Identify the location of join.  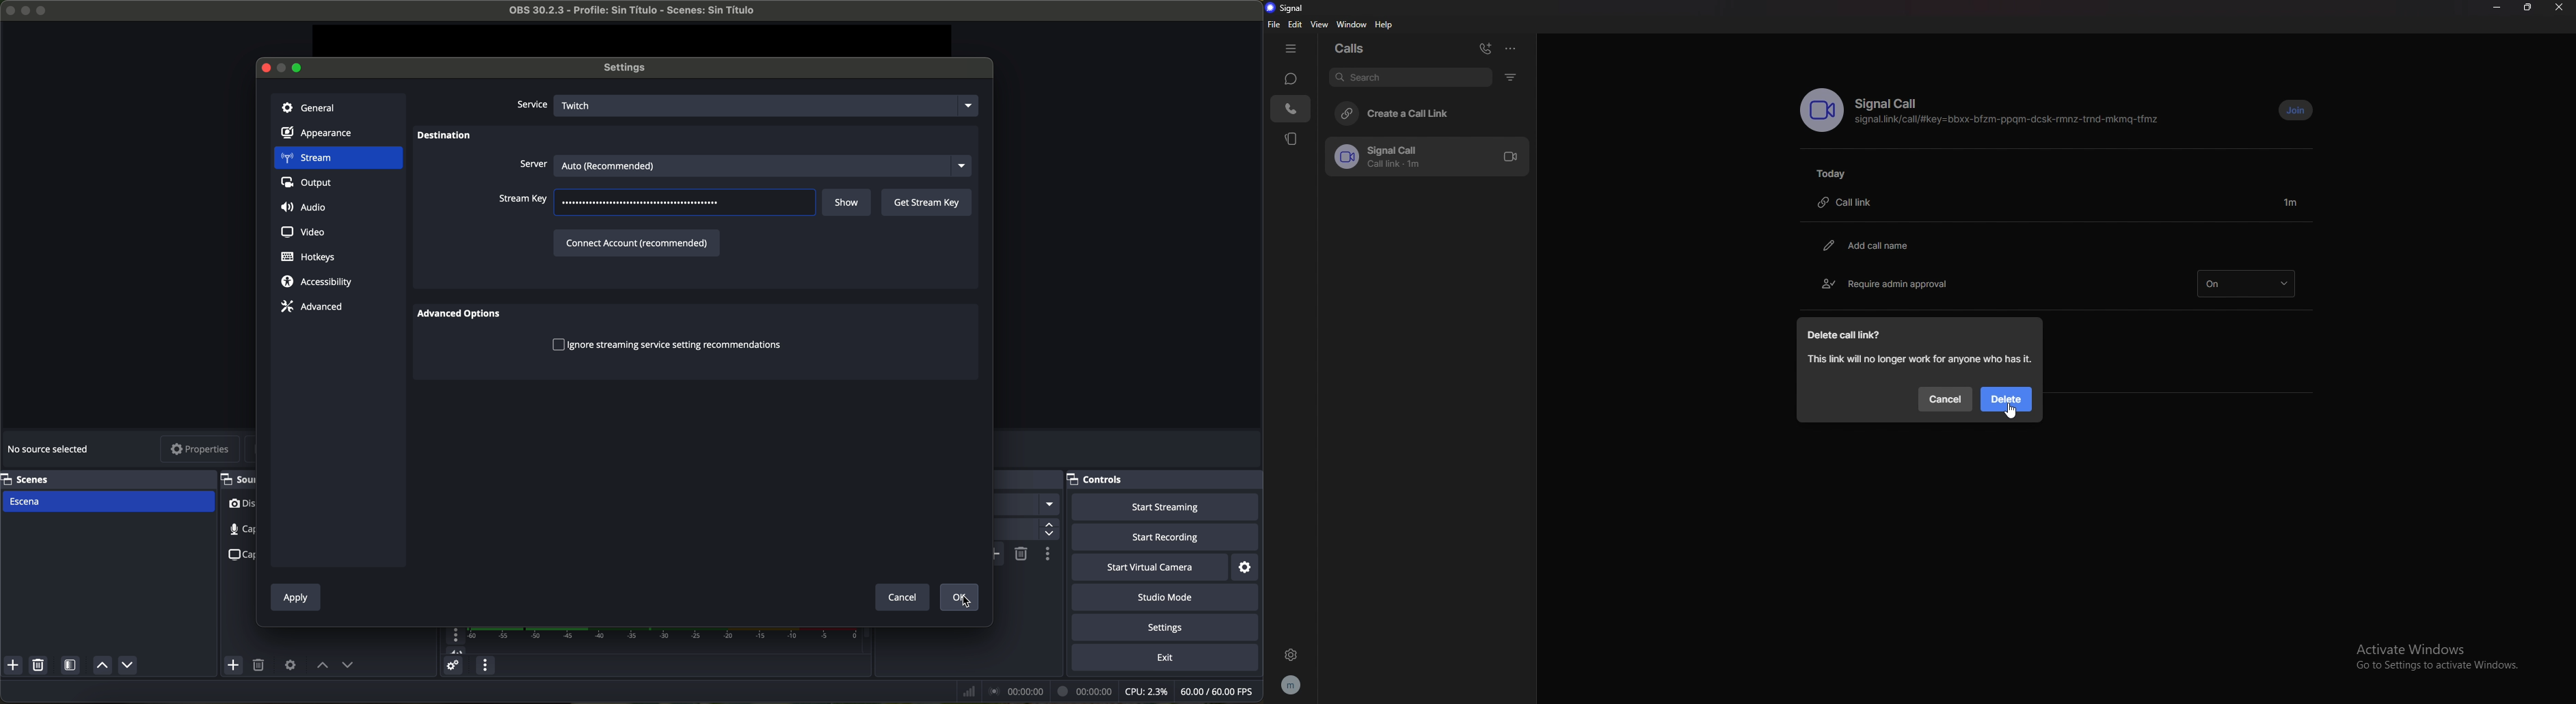
(2298, 109).